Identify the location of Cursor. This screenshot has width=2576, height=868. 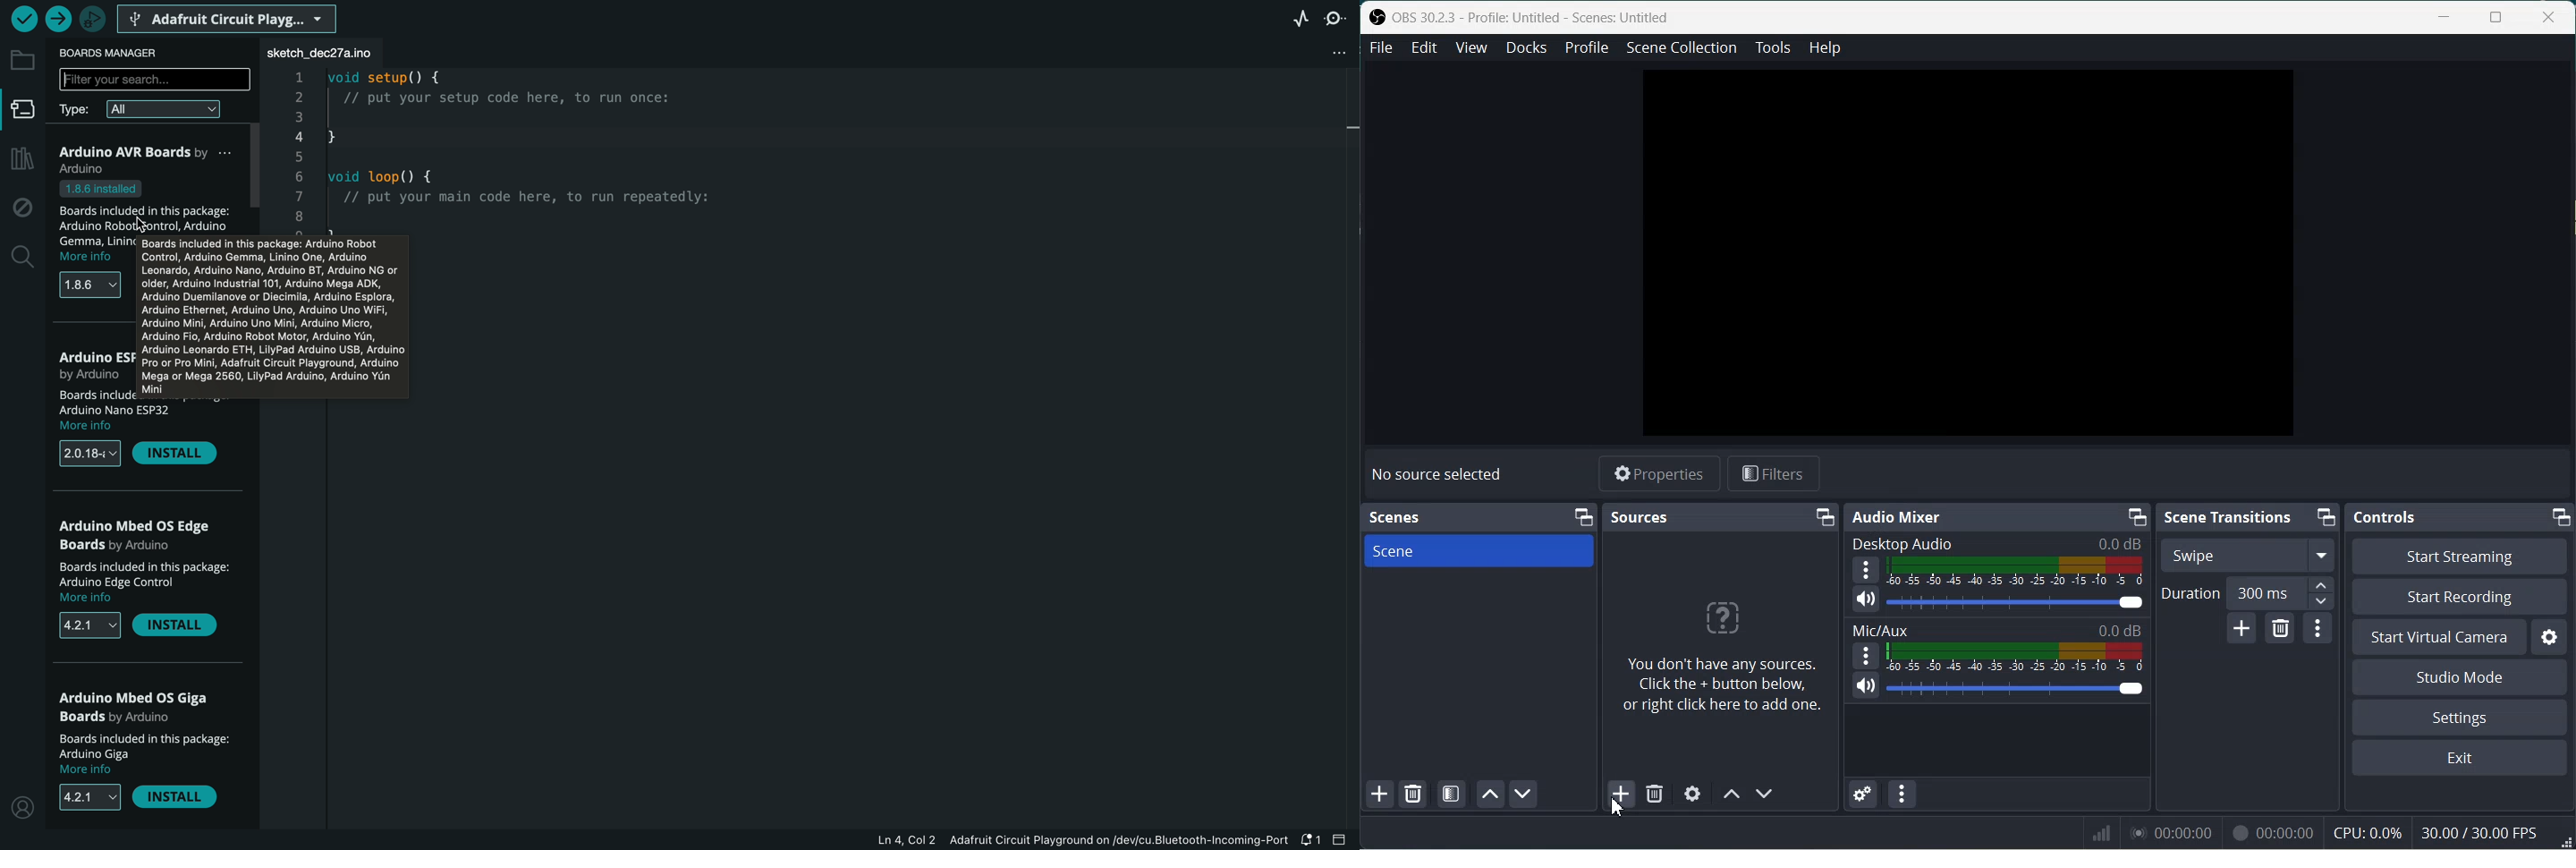
(1615, 810).